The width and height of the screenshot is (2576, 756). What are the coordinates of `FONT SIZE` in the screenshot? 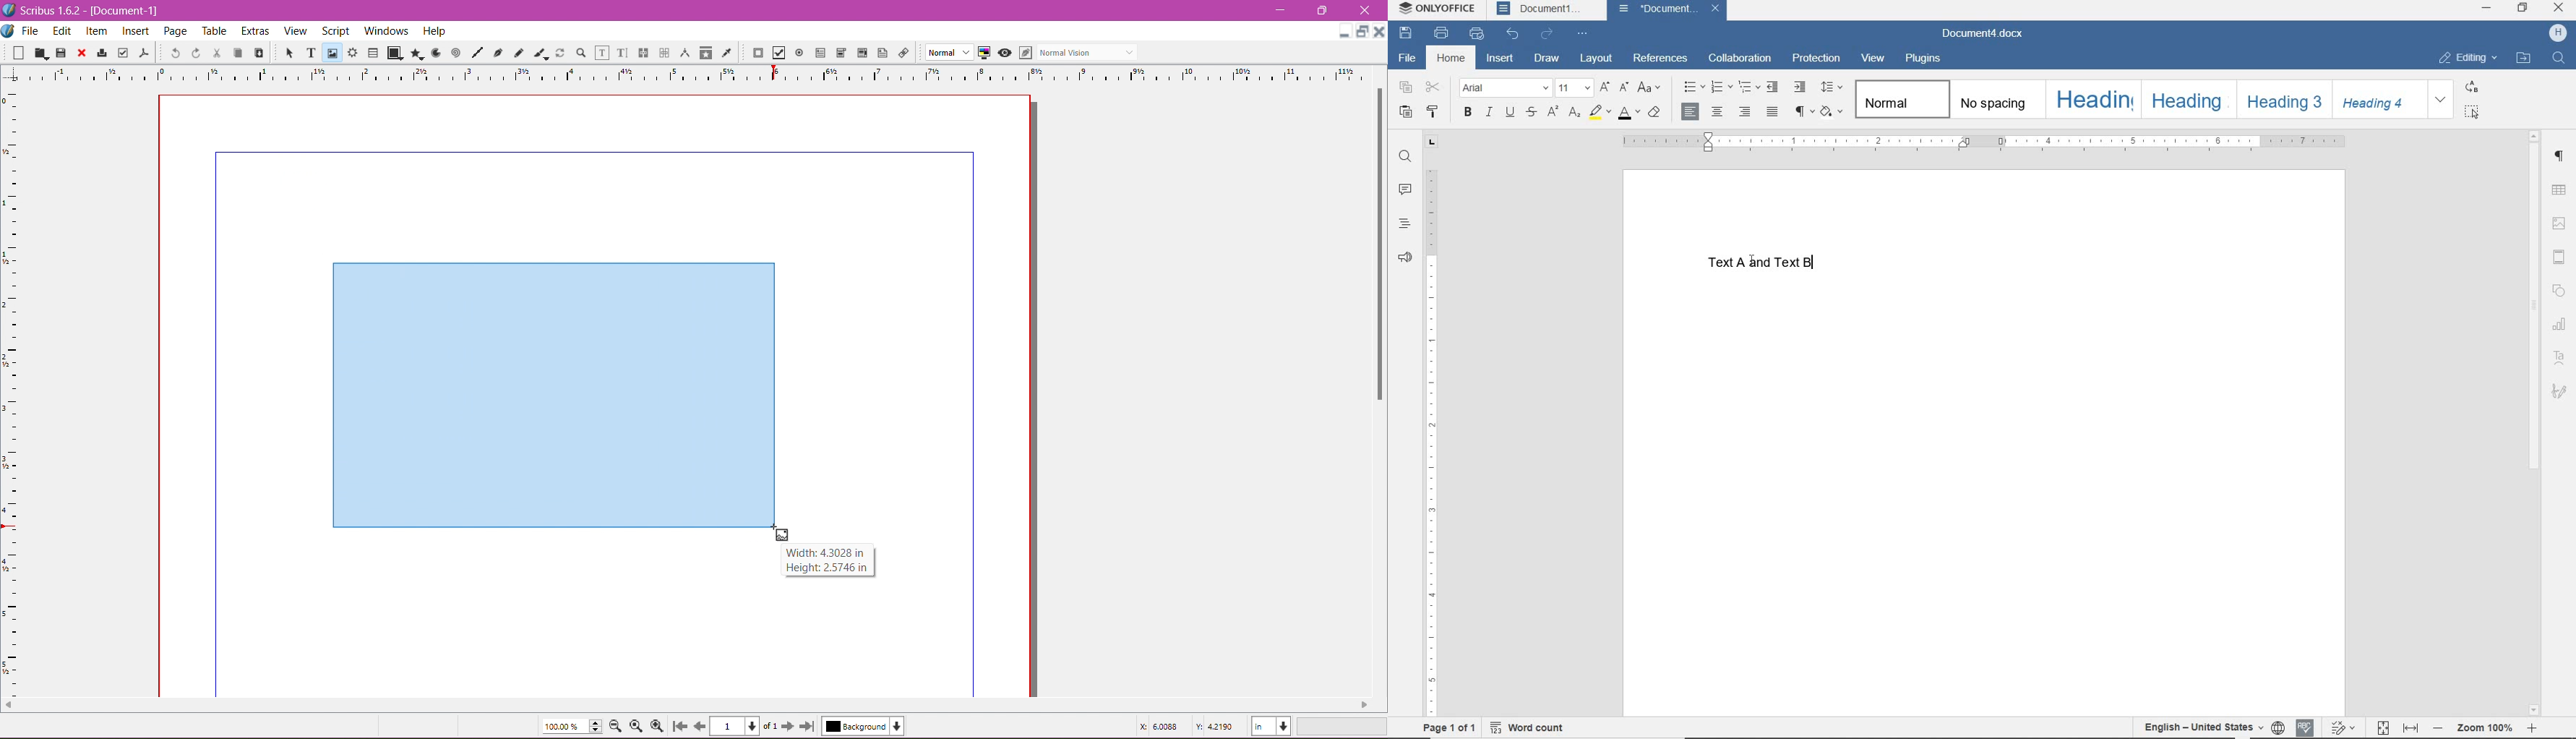 It's located at (1573, 88).